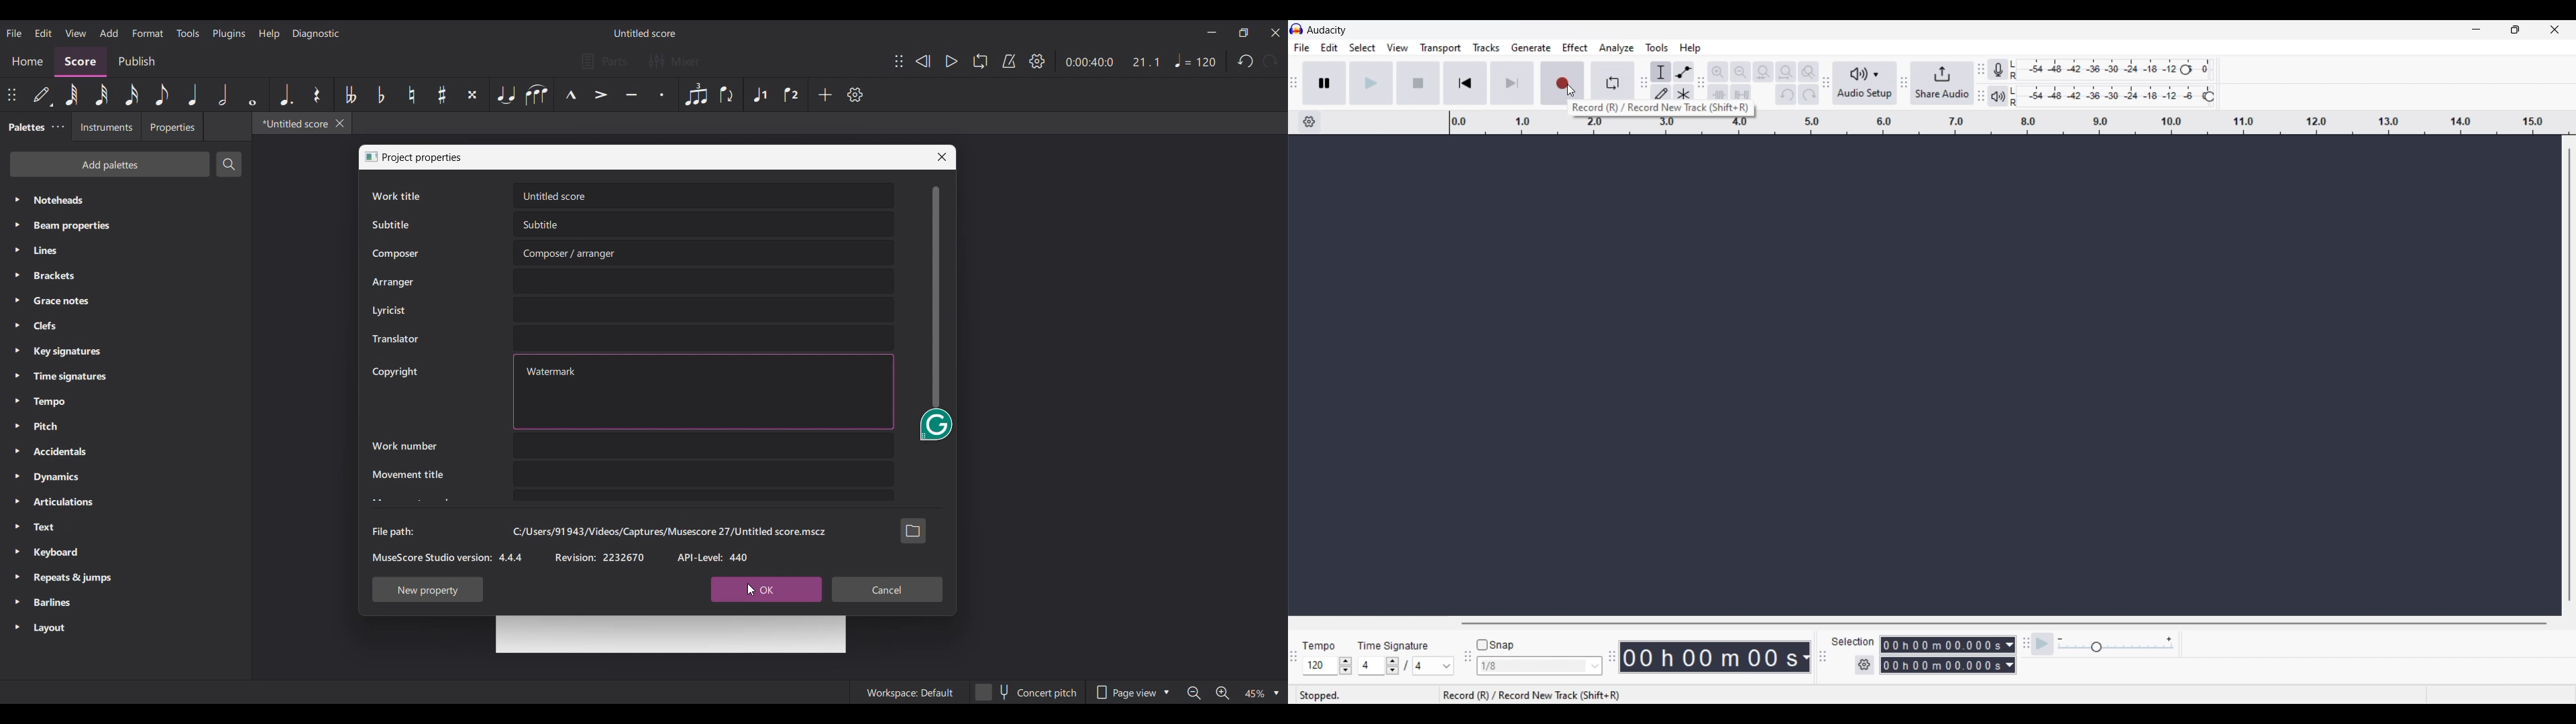 The width and height of the screenshot is (2576, 728). Describe the element at coordinates (1399, 644) in the screenshot. I see `Time Signature` at that location.